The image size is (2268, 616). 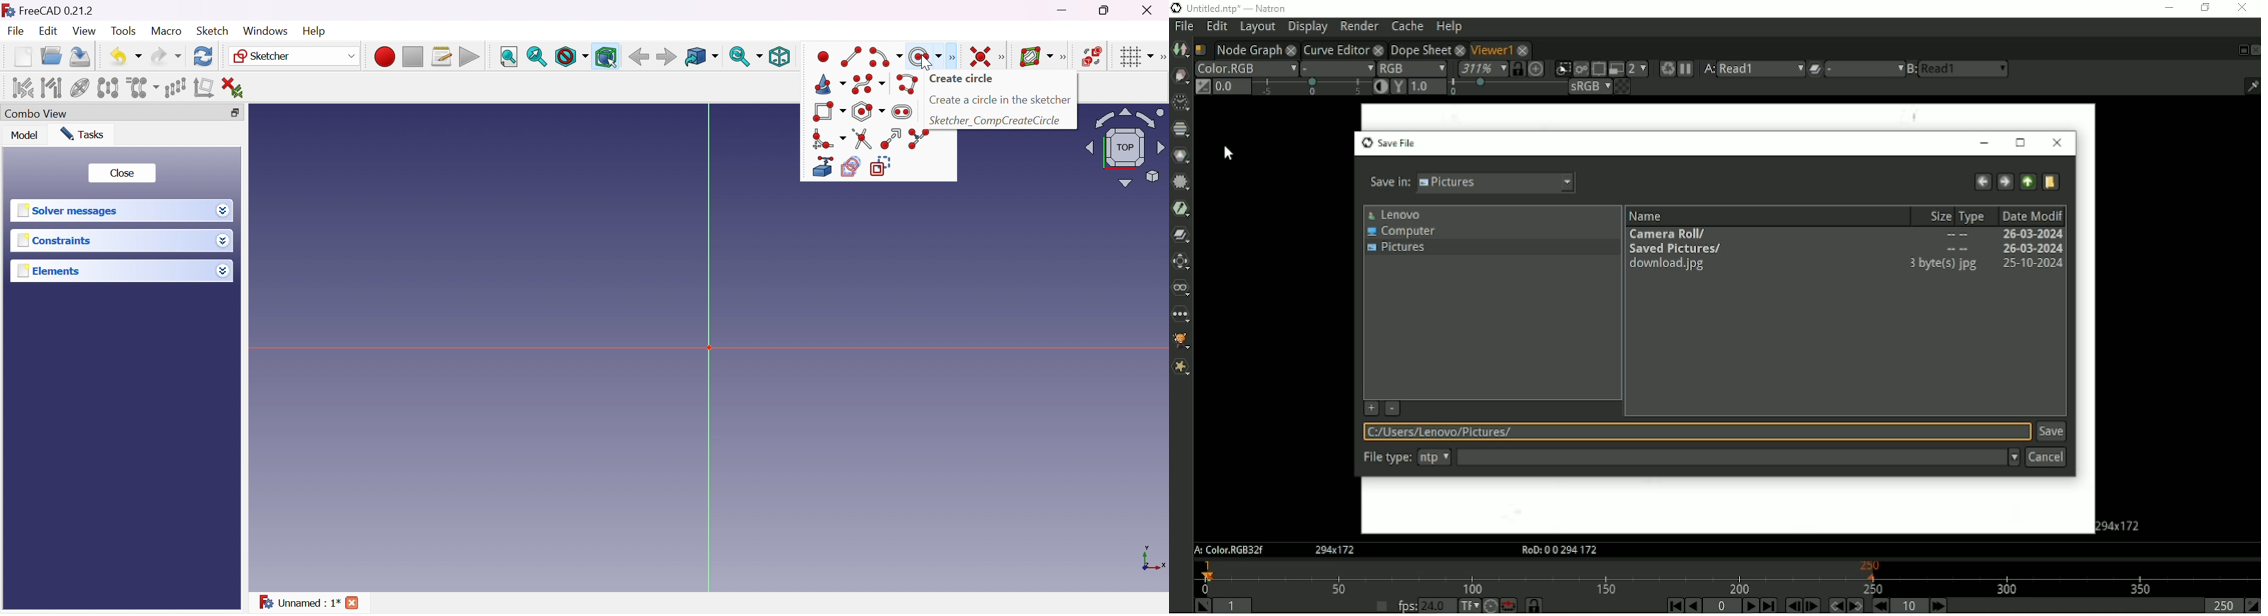 What do you see at coordinates (964, 79) in the screenshot?
I see `Create circle` at bounding box center [964, 79].